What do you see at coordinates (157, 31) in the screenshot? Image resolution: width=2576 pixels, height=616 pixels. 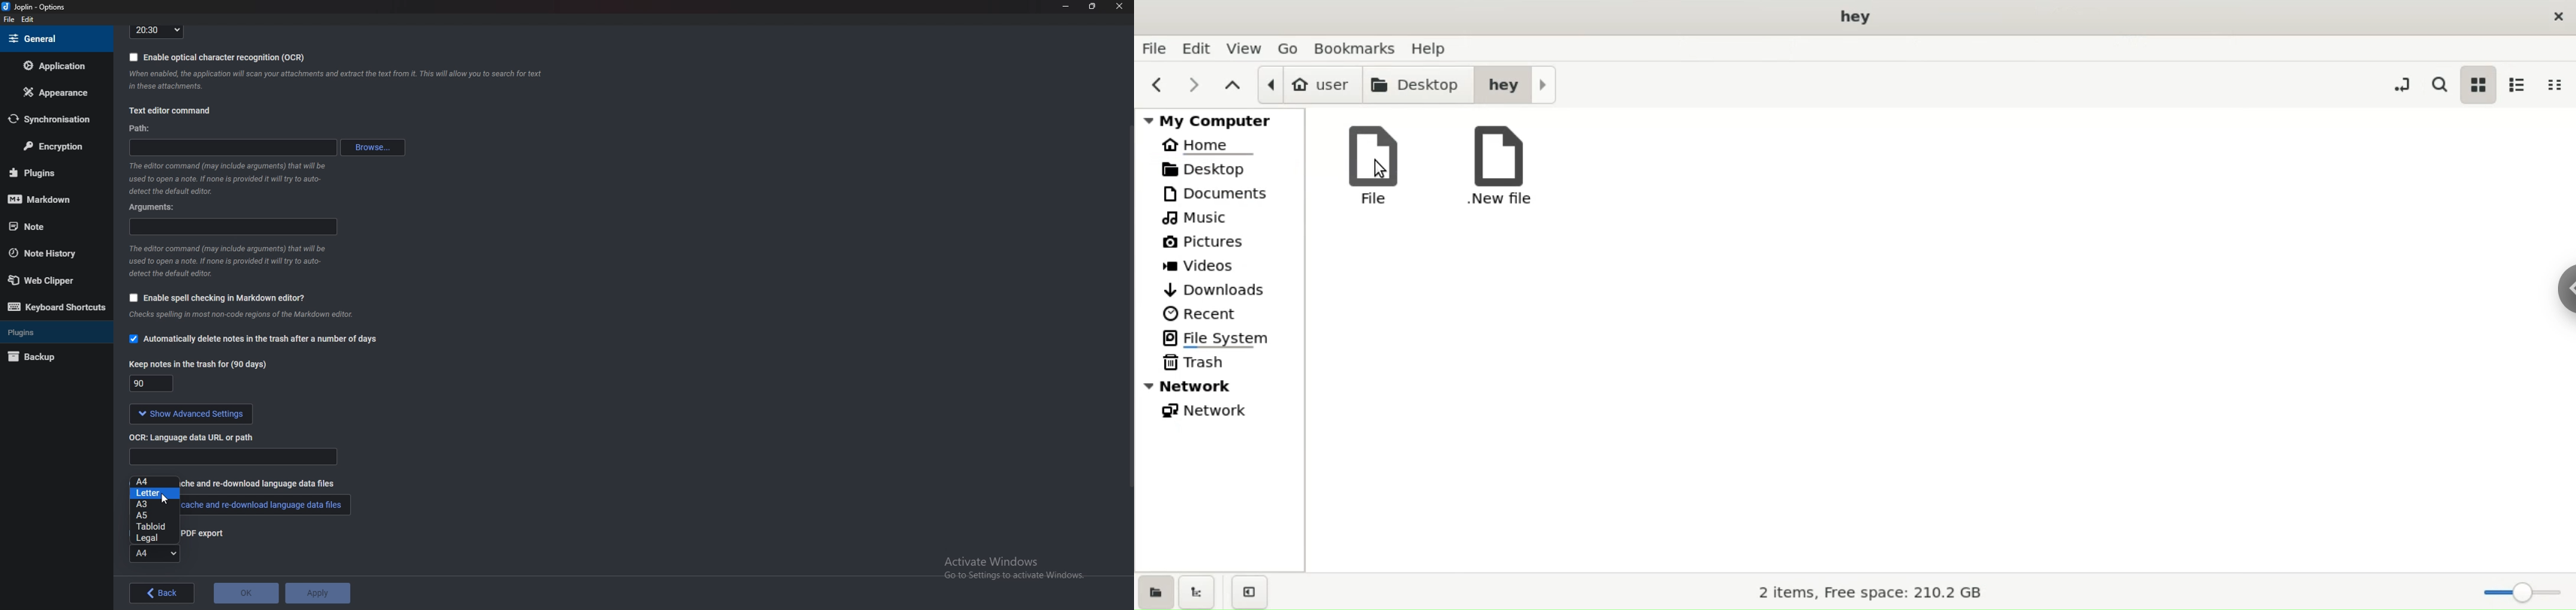 I see `Time format` at bounding box center [157, 31].